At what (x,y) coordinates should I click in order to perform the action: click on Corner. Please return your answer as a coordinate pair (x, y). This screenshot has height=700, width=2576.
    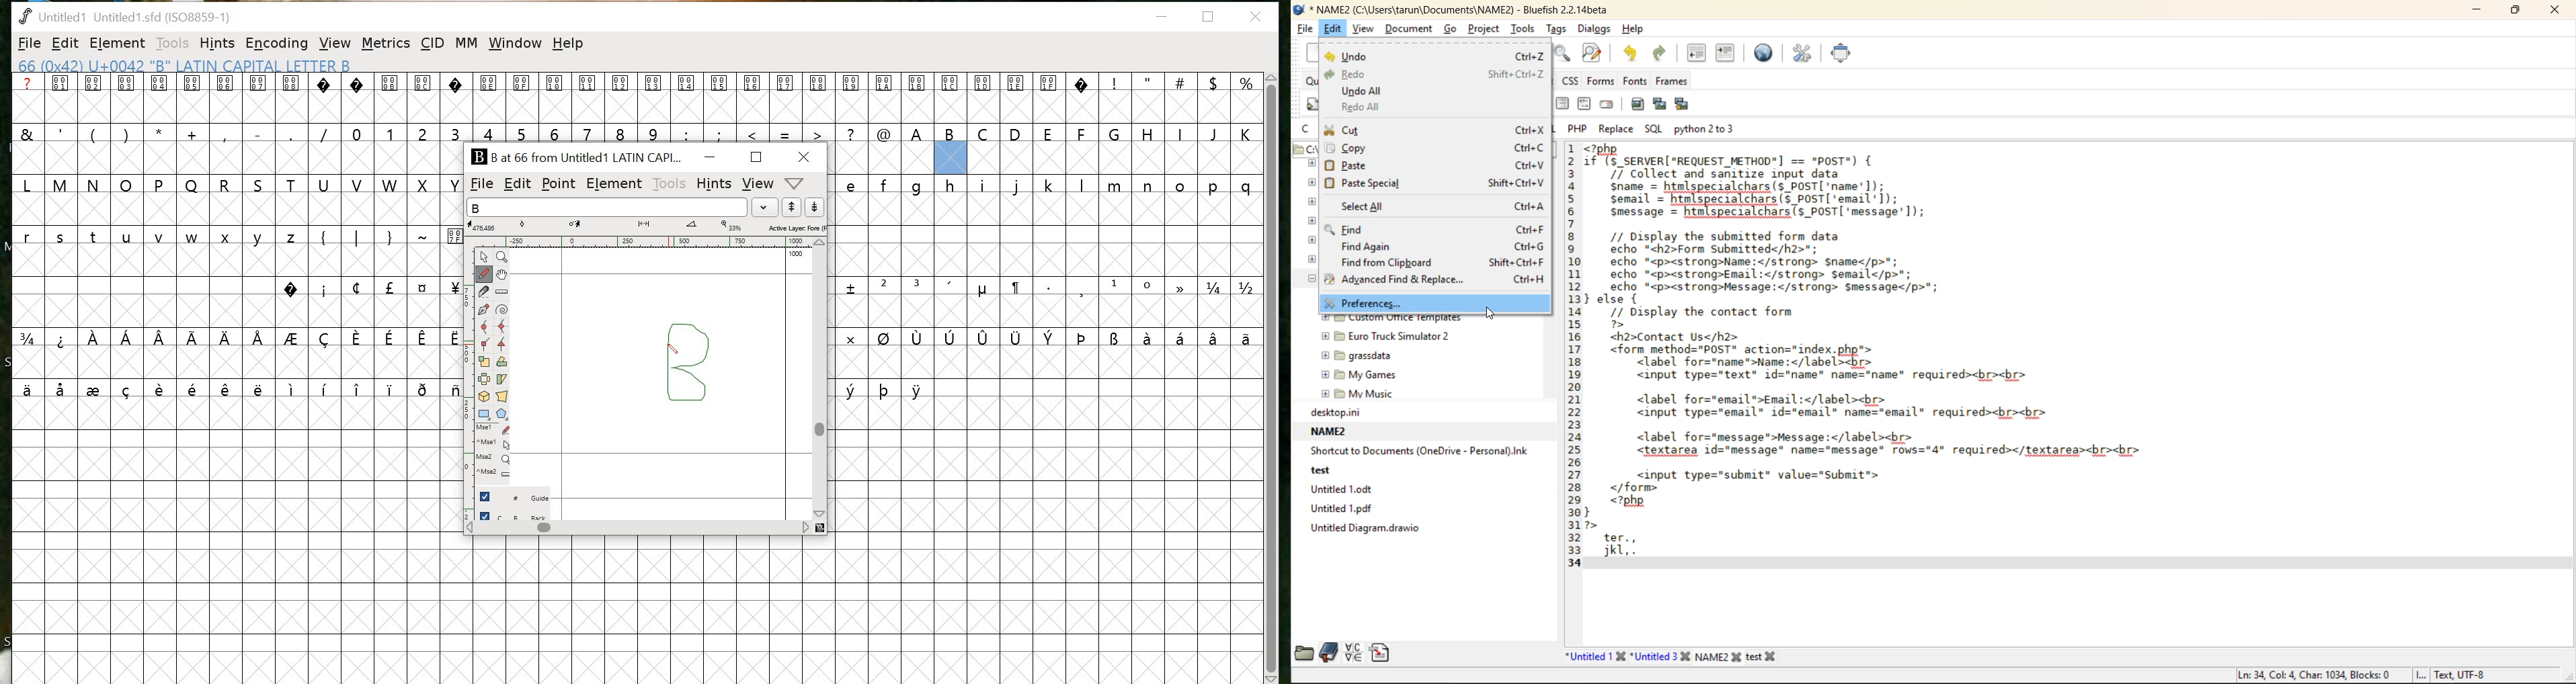
    Looking at the image, I should click on (486, 346).